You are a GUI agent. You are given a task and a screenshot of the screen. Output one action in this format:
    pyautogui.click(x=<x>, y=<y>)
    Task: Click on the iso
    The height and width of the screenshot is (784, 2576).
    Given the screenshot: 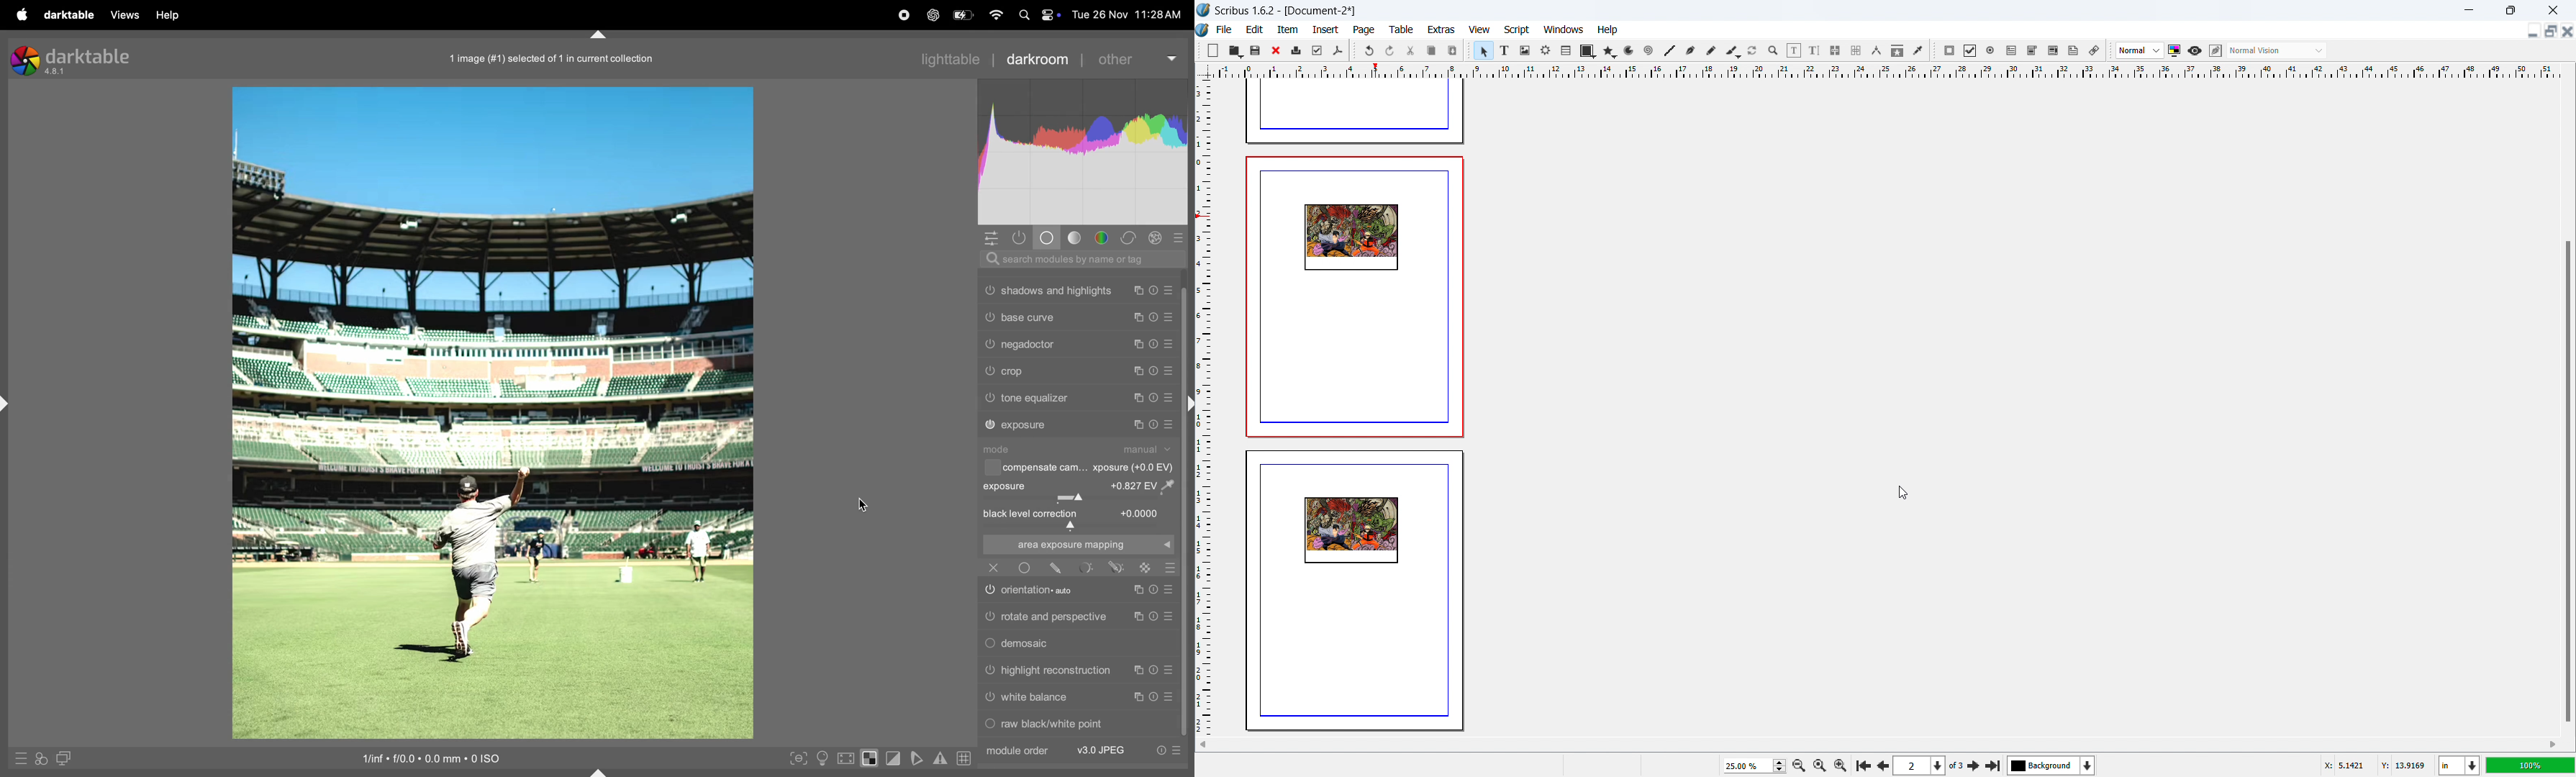 What is the action you would take?
    pyautogui.click(x=426, y=757)
    